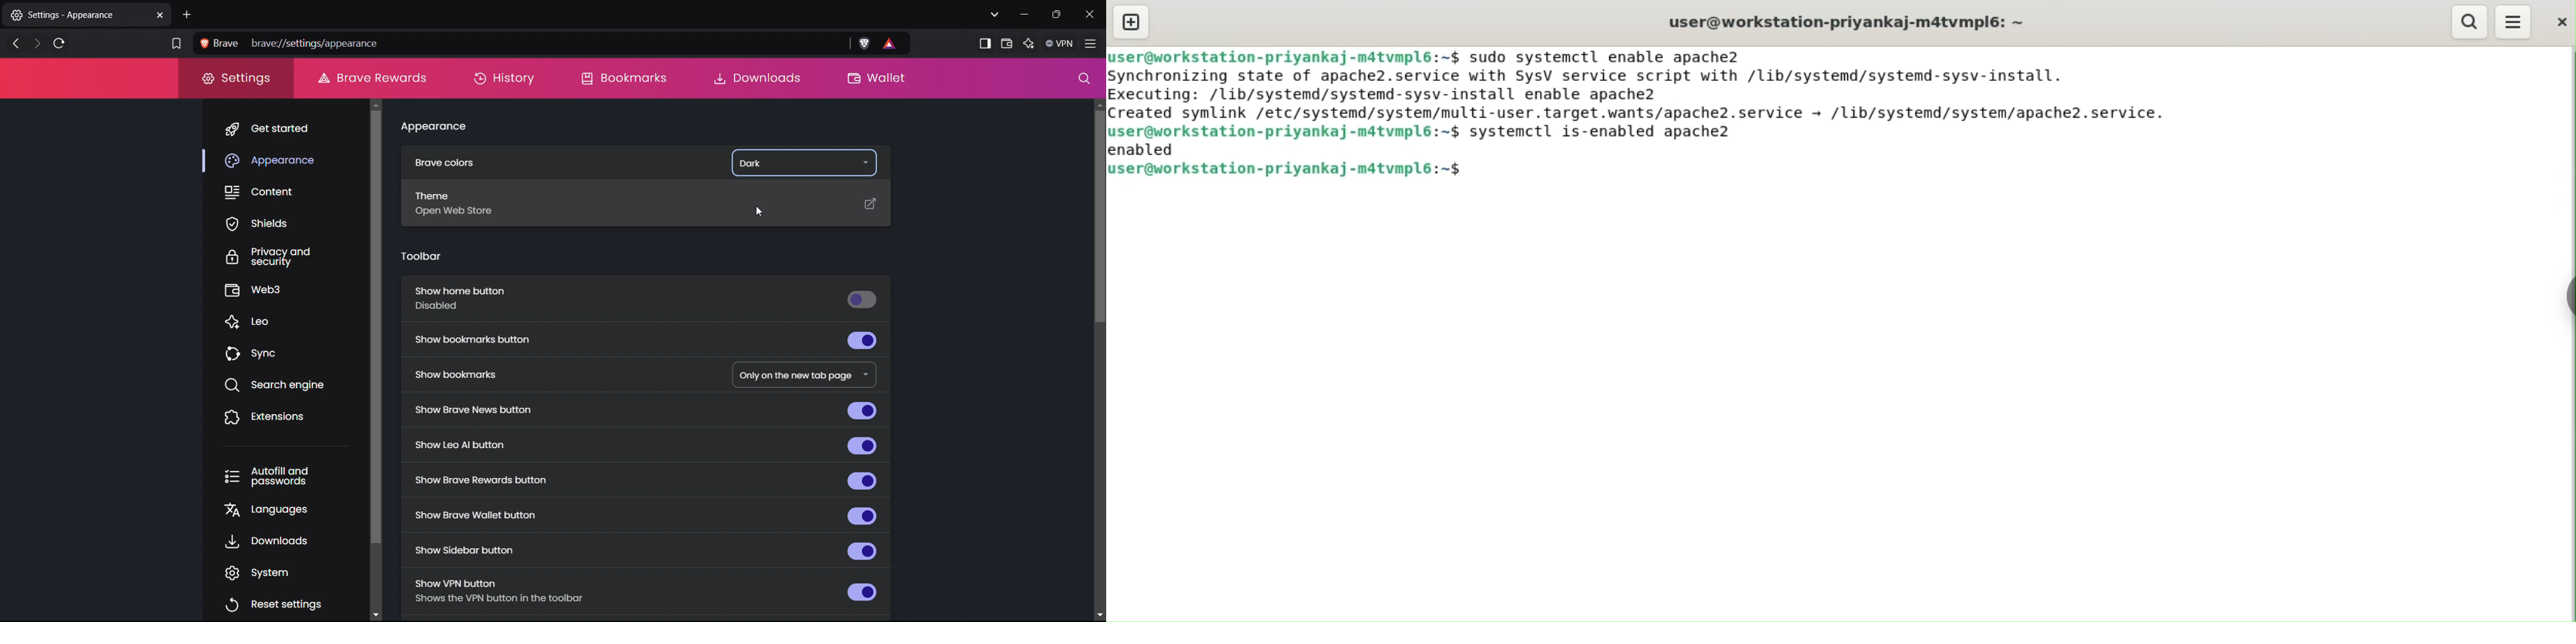 The height and width of the screenshot is (644, 2576). What do you see at coordinates (2561, 303) in the screenshot?
I see `Toggle Button` at bounding box center [2561, 303].